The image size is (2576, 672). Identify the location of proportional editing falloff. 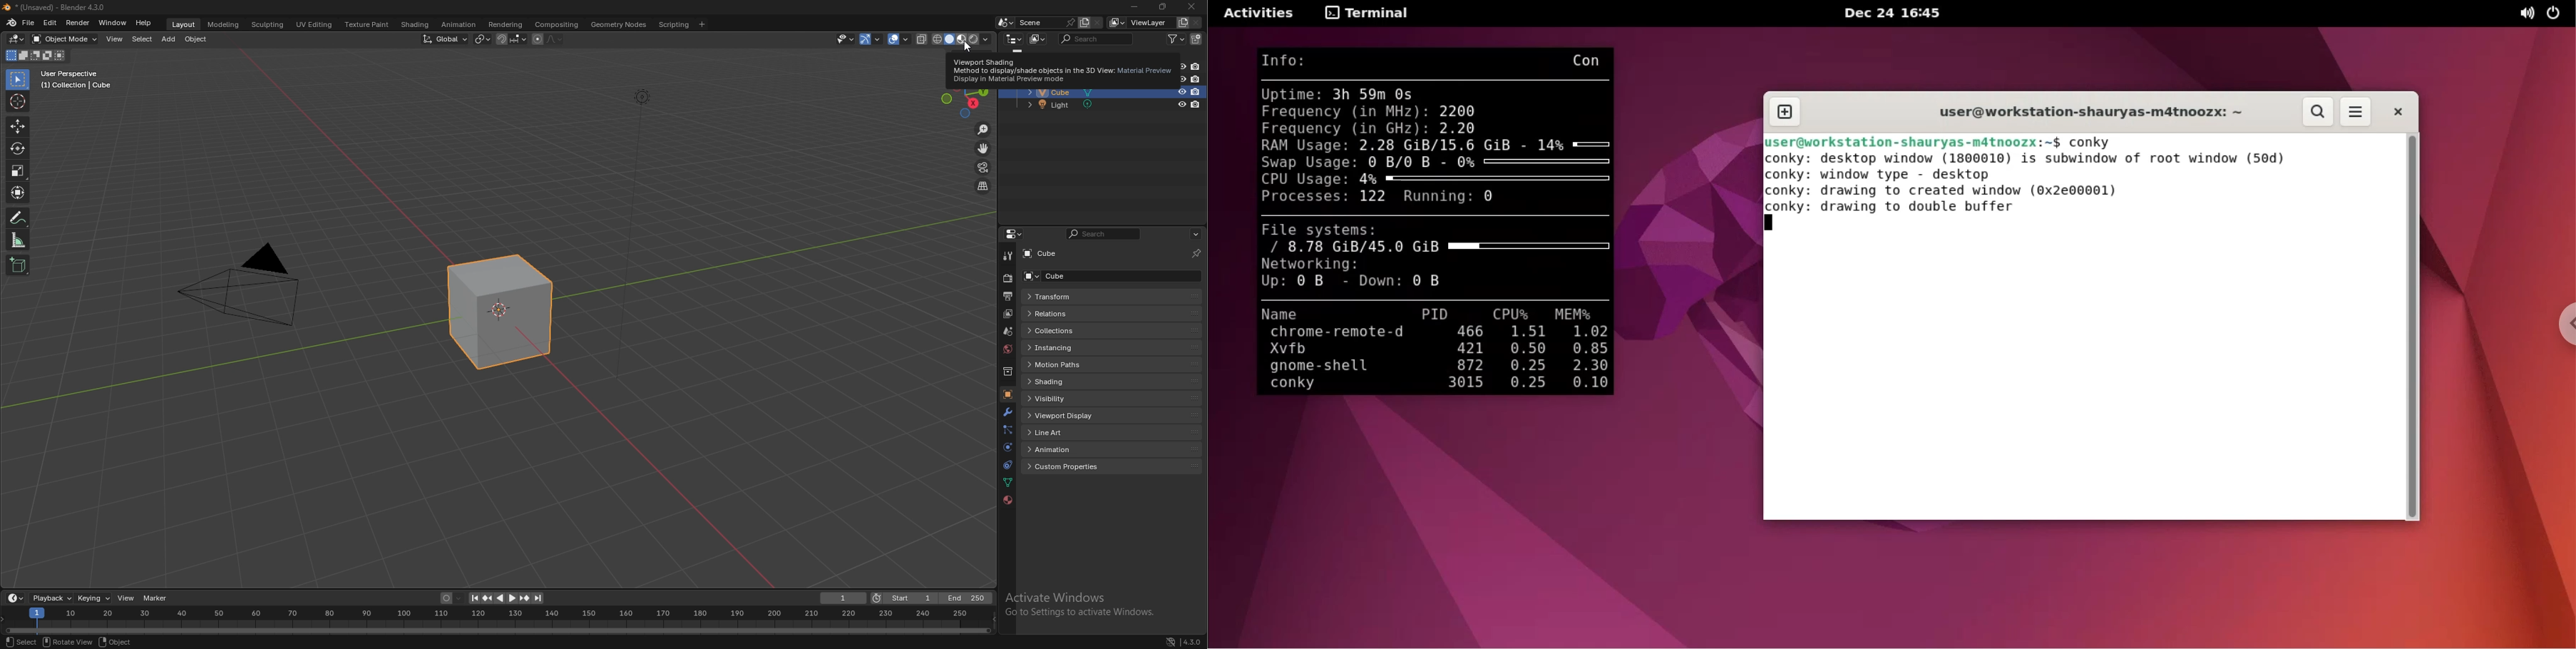
(553, 40).